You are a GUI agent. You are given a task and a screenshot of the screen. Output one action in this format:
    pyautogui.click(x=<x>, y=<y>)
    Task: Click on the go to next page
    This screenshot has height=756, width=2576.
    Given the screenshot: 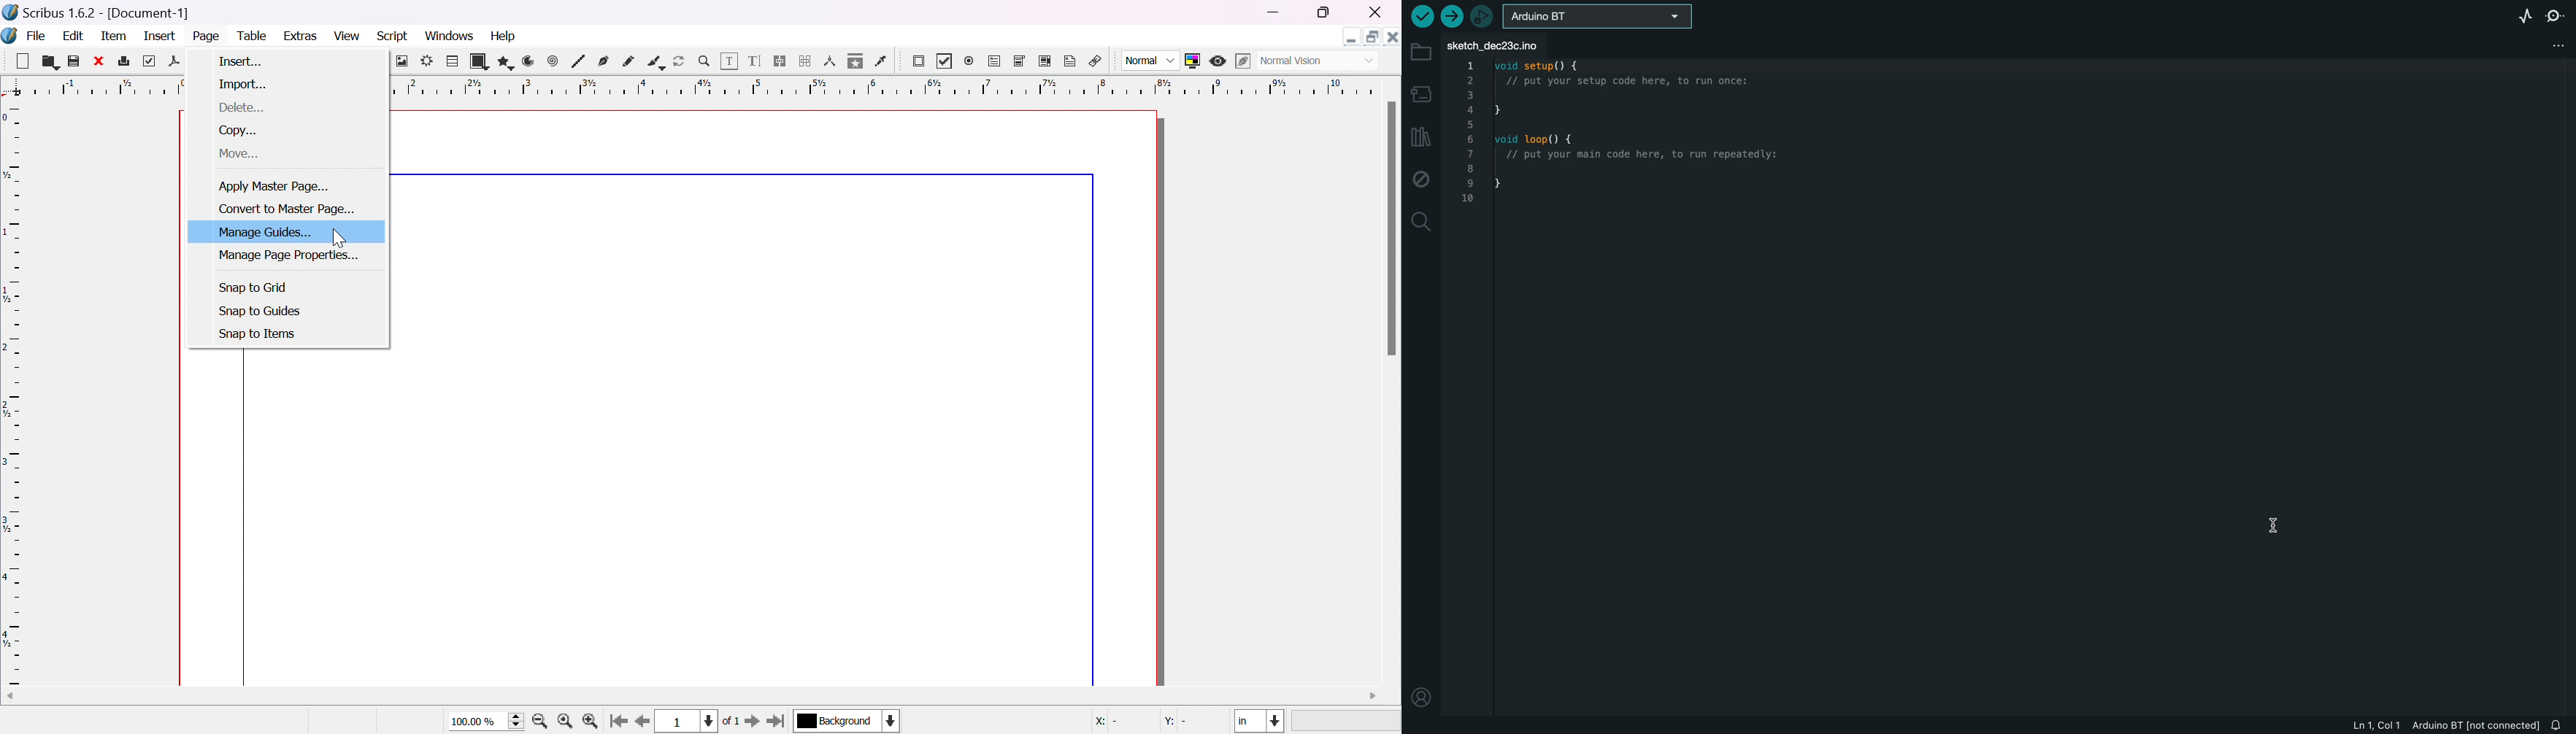 What is the action you would take?
    pyautogui.click(x=753, y=722)
    